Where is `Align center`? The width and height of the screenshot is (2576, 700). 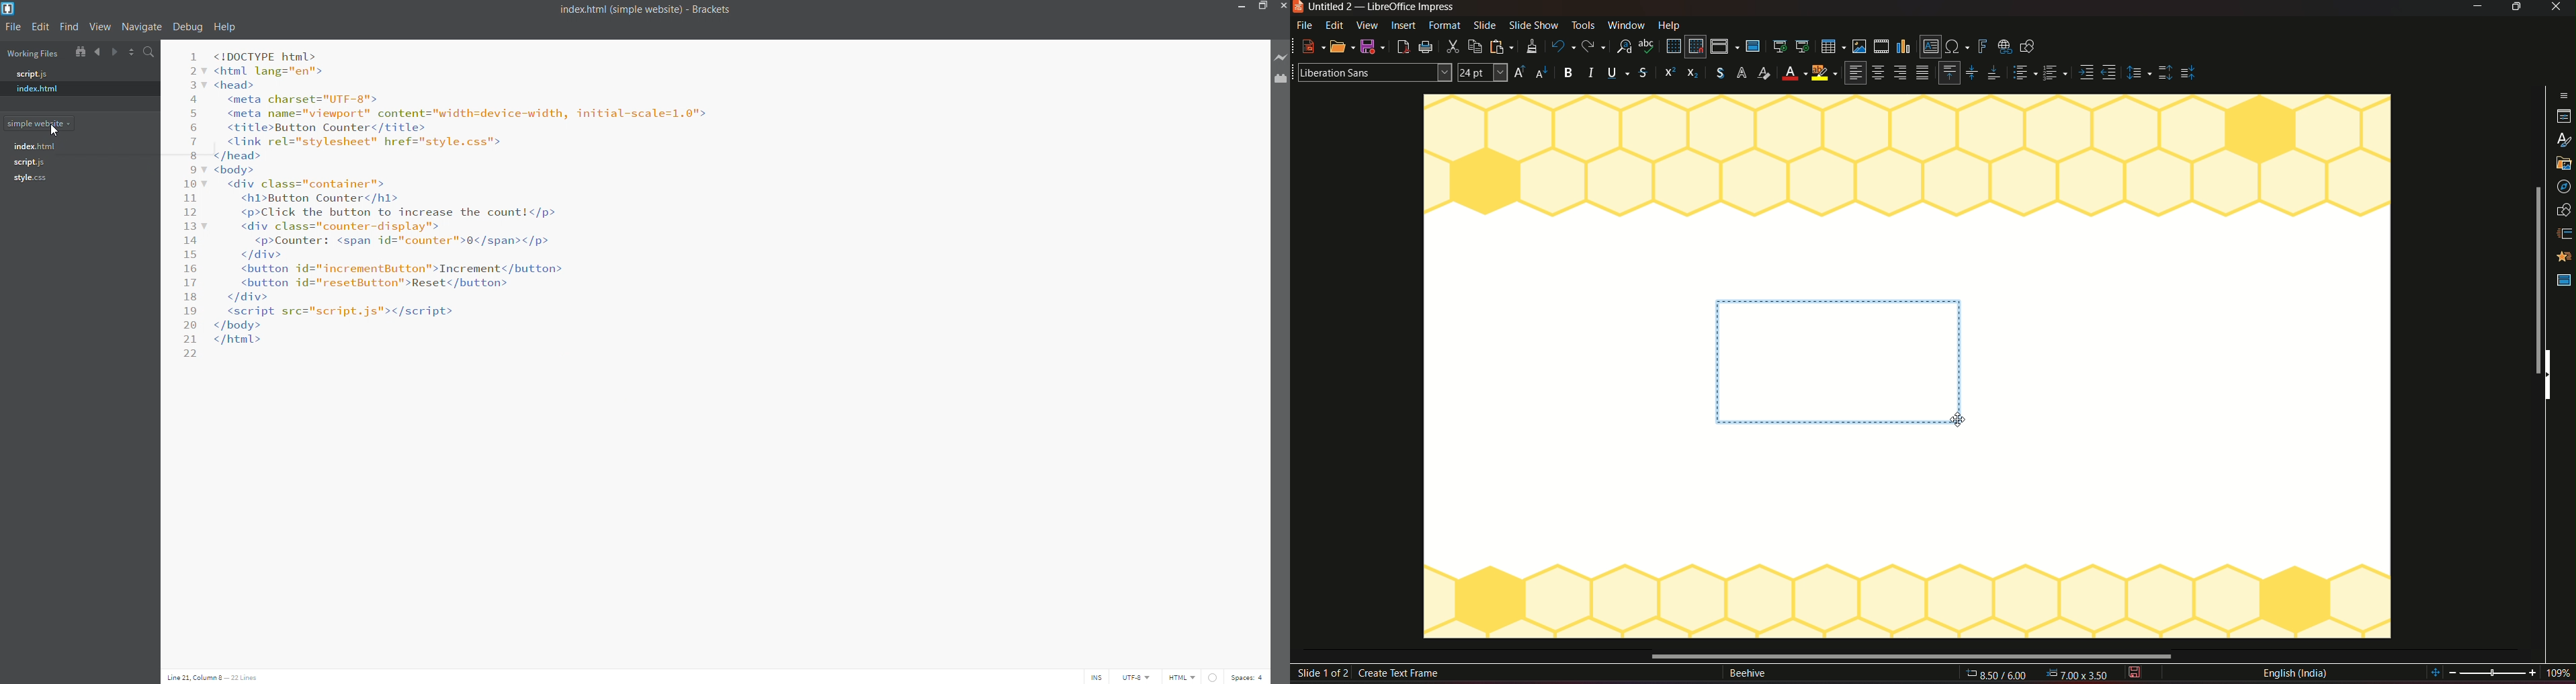
Align center is located at coordinates (1972, 71).